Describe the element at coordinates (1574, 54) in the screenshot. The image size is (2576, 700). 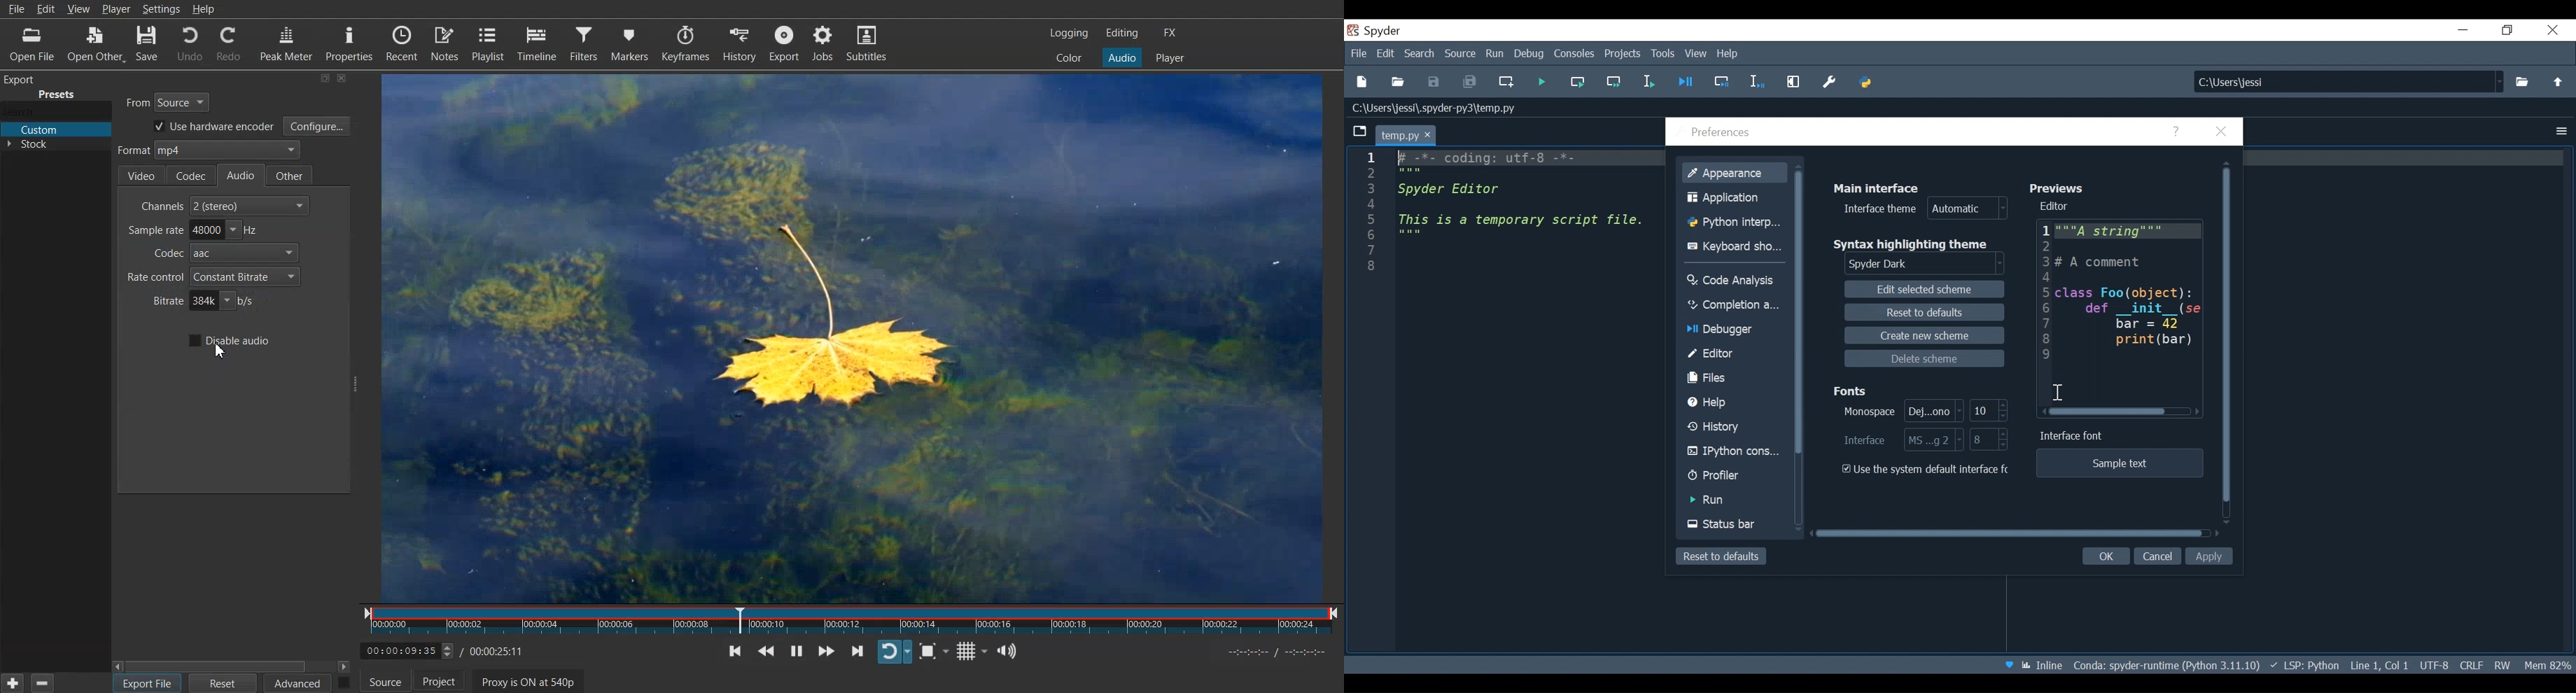
I see `Consoles` at that location.